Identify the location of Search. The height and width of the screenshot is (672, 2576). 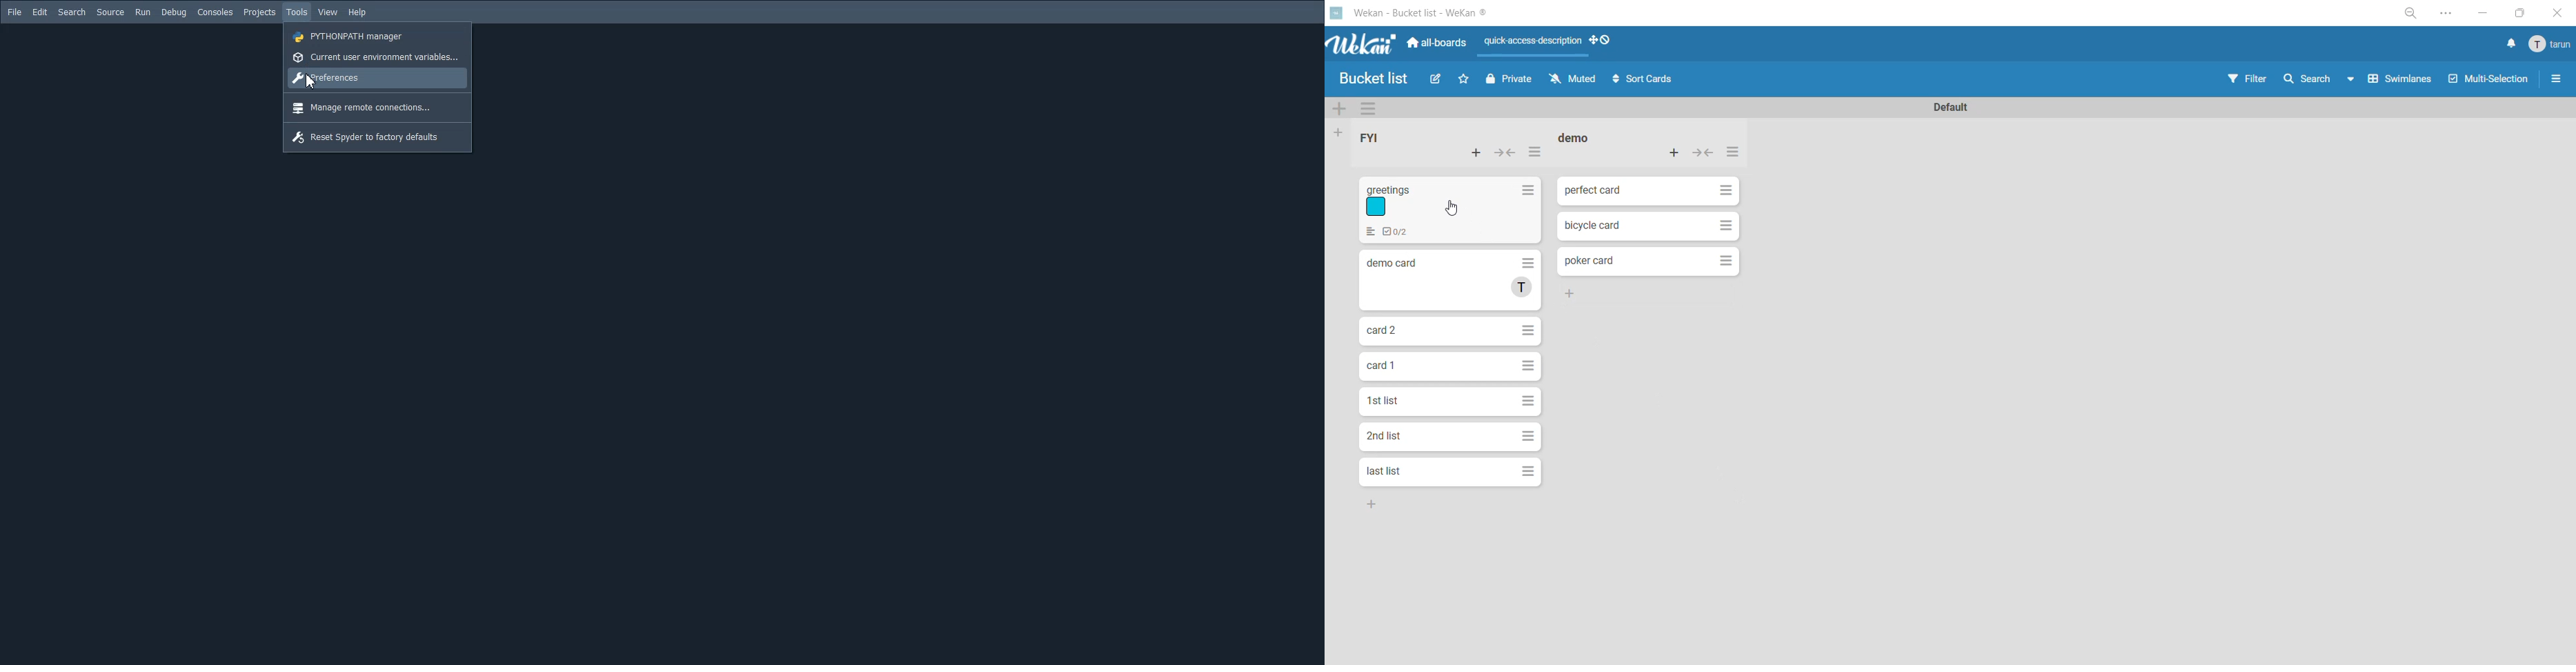
(72, 12).